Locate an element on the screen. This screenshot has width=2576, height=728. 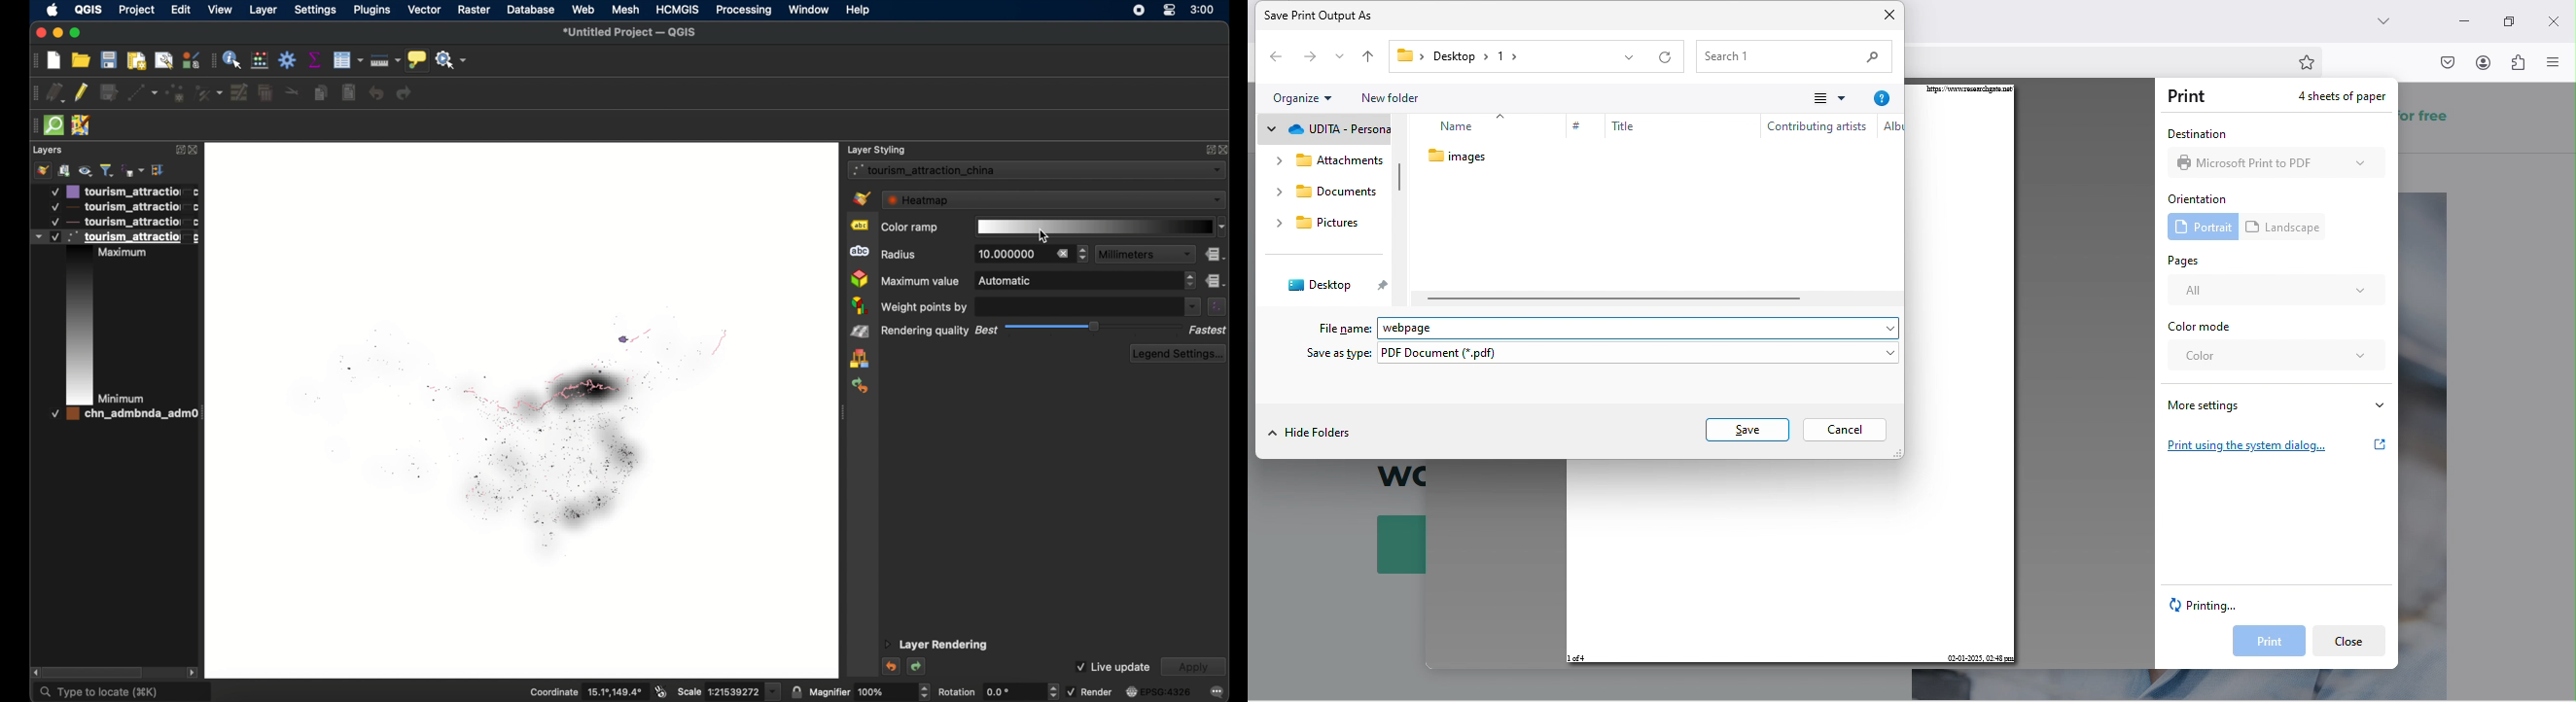
mesh is located at coordinates (625, 9).